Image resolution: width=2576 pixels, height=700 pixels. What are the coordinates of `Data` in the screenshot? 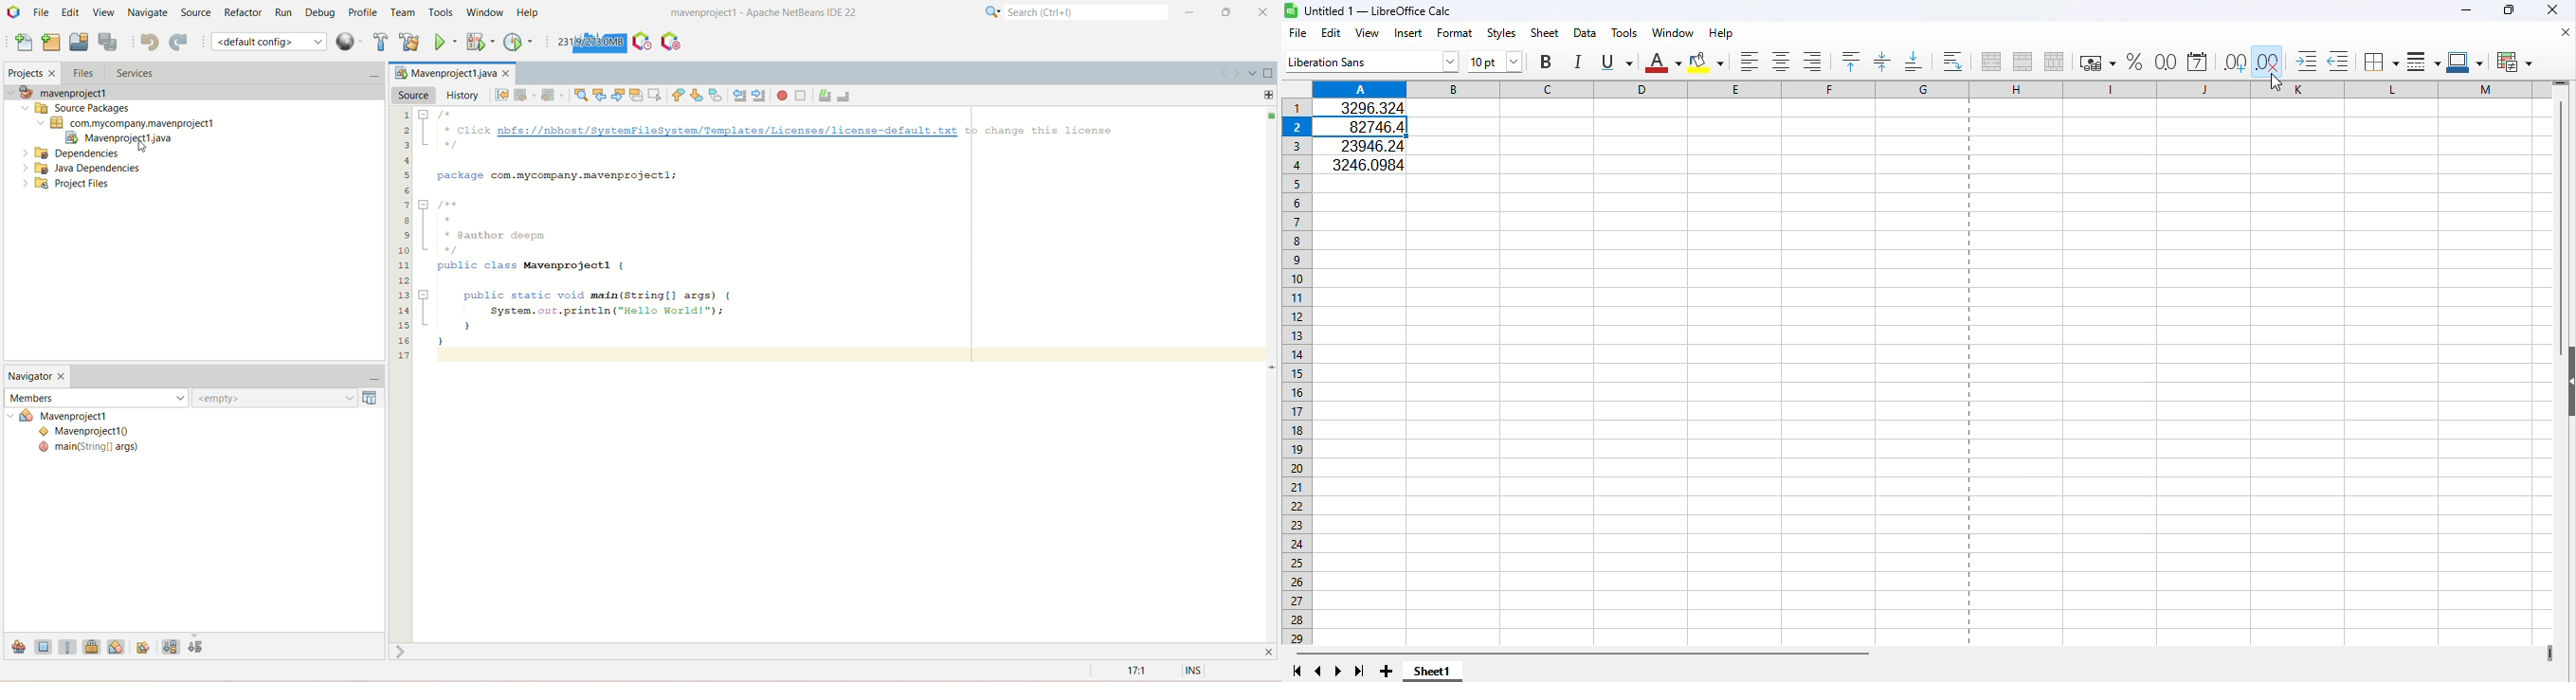 It's located at (1584, 34).